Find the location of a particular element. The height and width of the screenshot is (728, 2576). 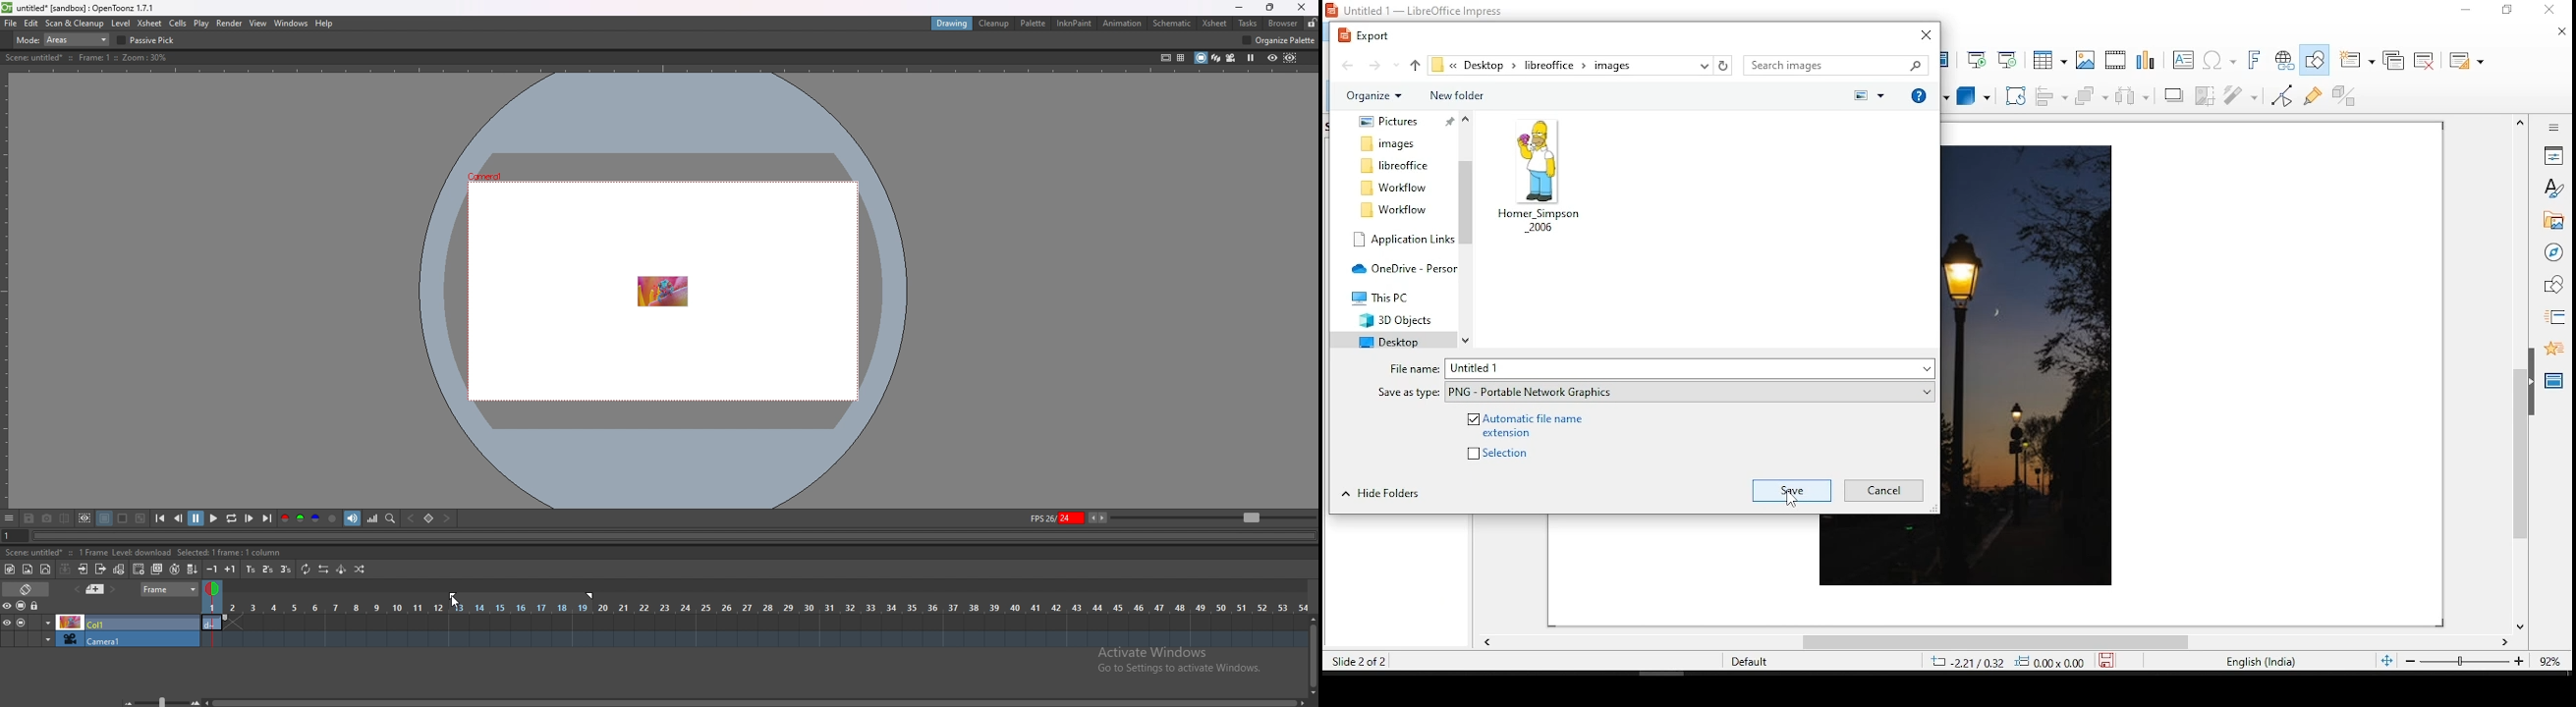

toggle point edit mode is located at coordinates (2282, 98).